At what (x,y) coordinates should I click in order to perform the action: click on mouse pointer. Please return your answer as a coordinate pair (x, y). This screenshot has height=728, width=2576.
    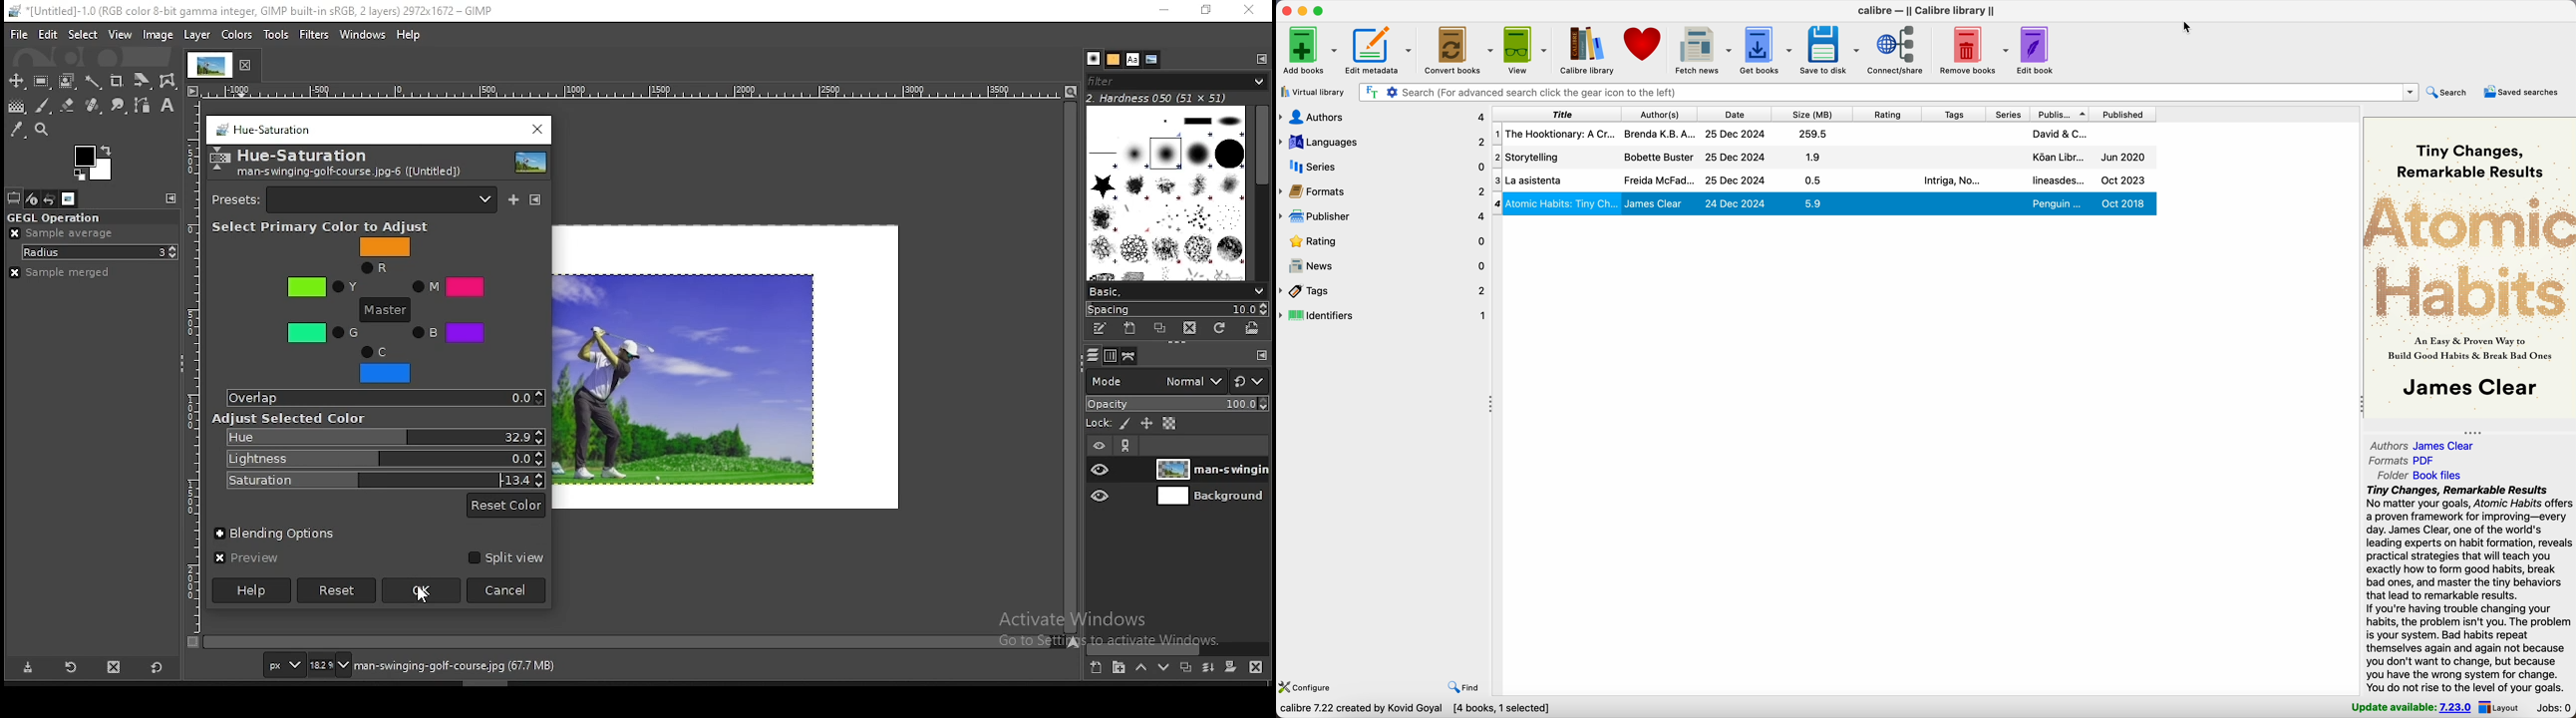
    Looking at the image, I should click on (422, 594).